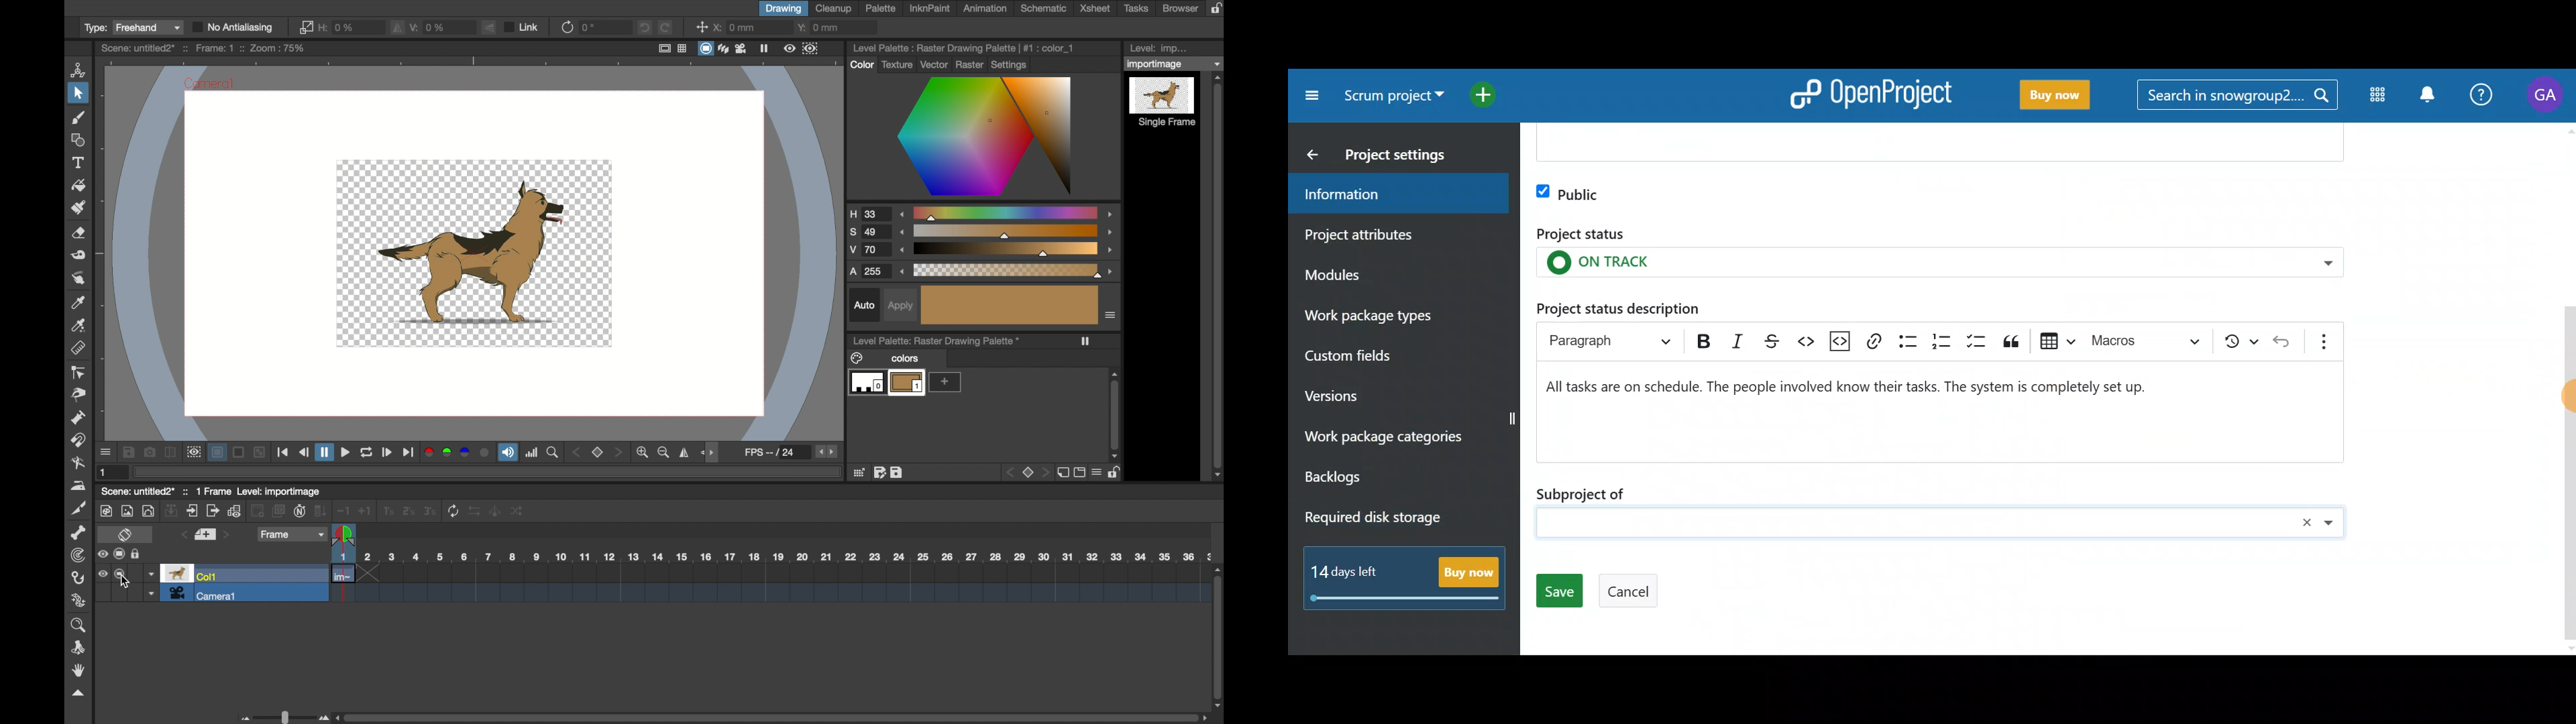 The height and width of the screenshot is (728, 2576). What do you see at coordinates (2569, 388) in the screenshot?
I see `scroll bar` at bounding box center [2569, 388].